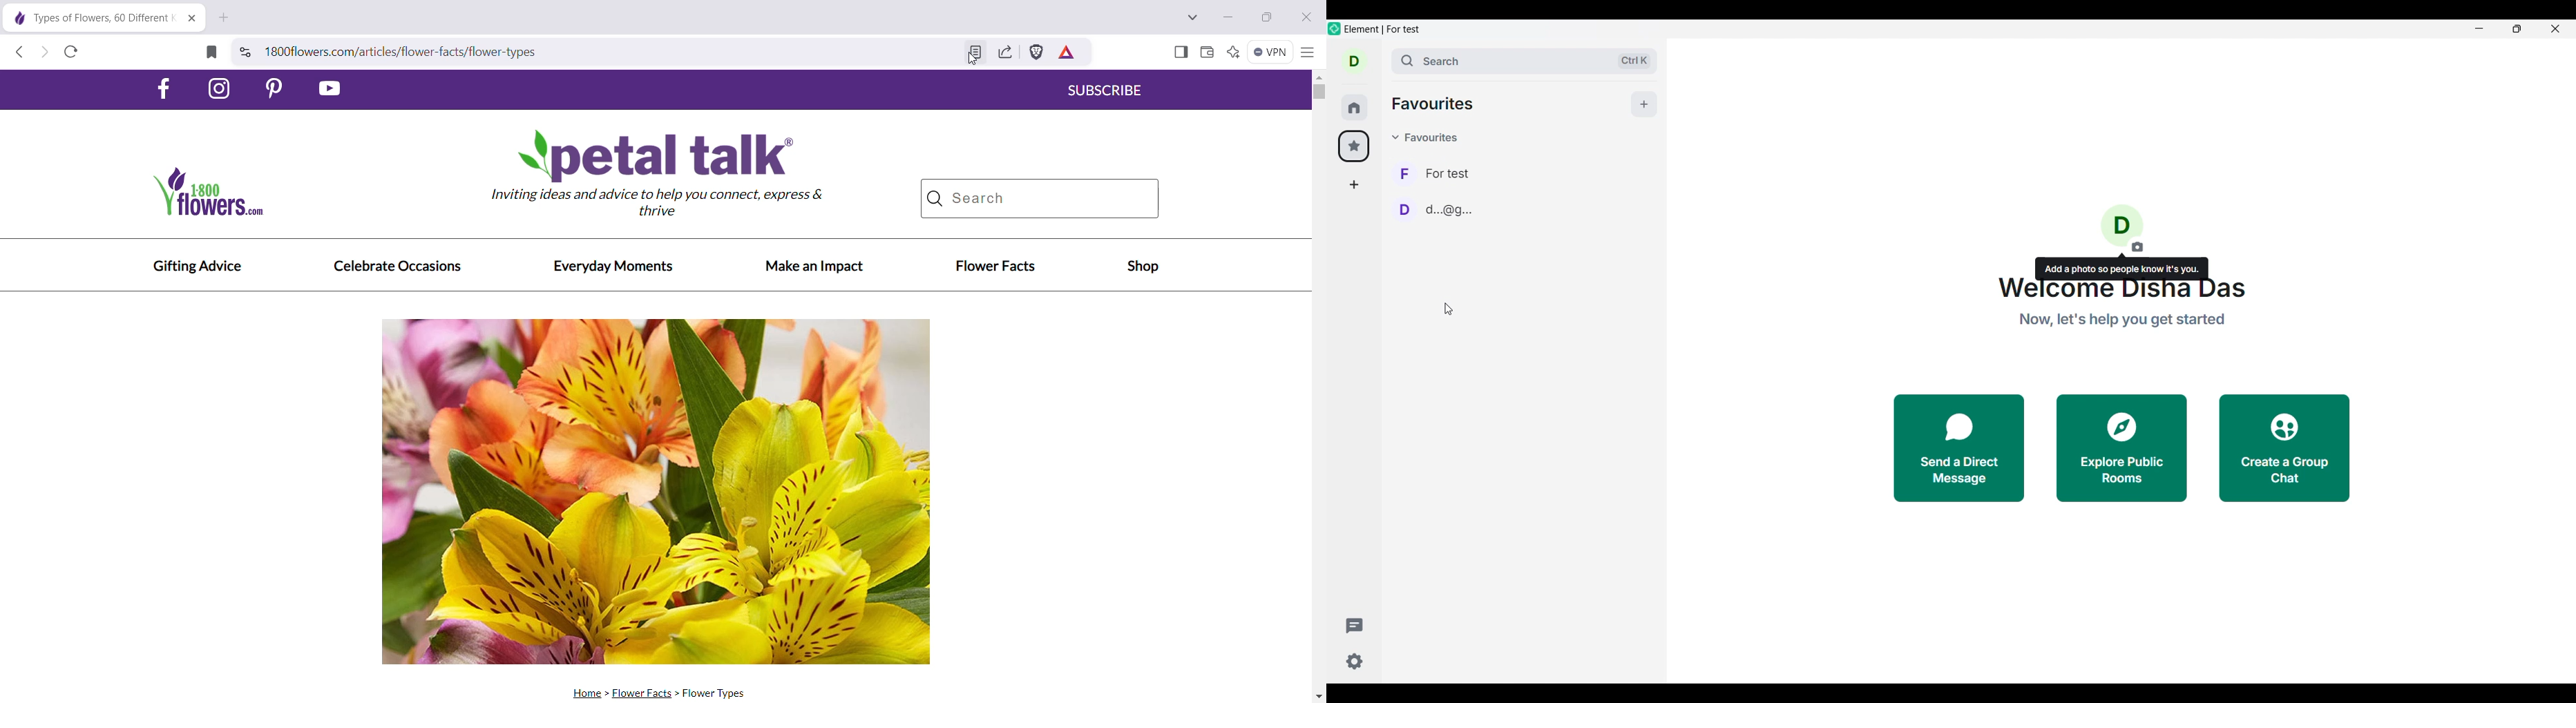  I want to click on Gifting Advice, so click(197, 267).